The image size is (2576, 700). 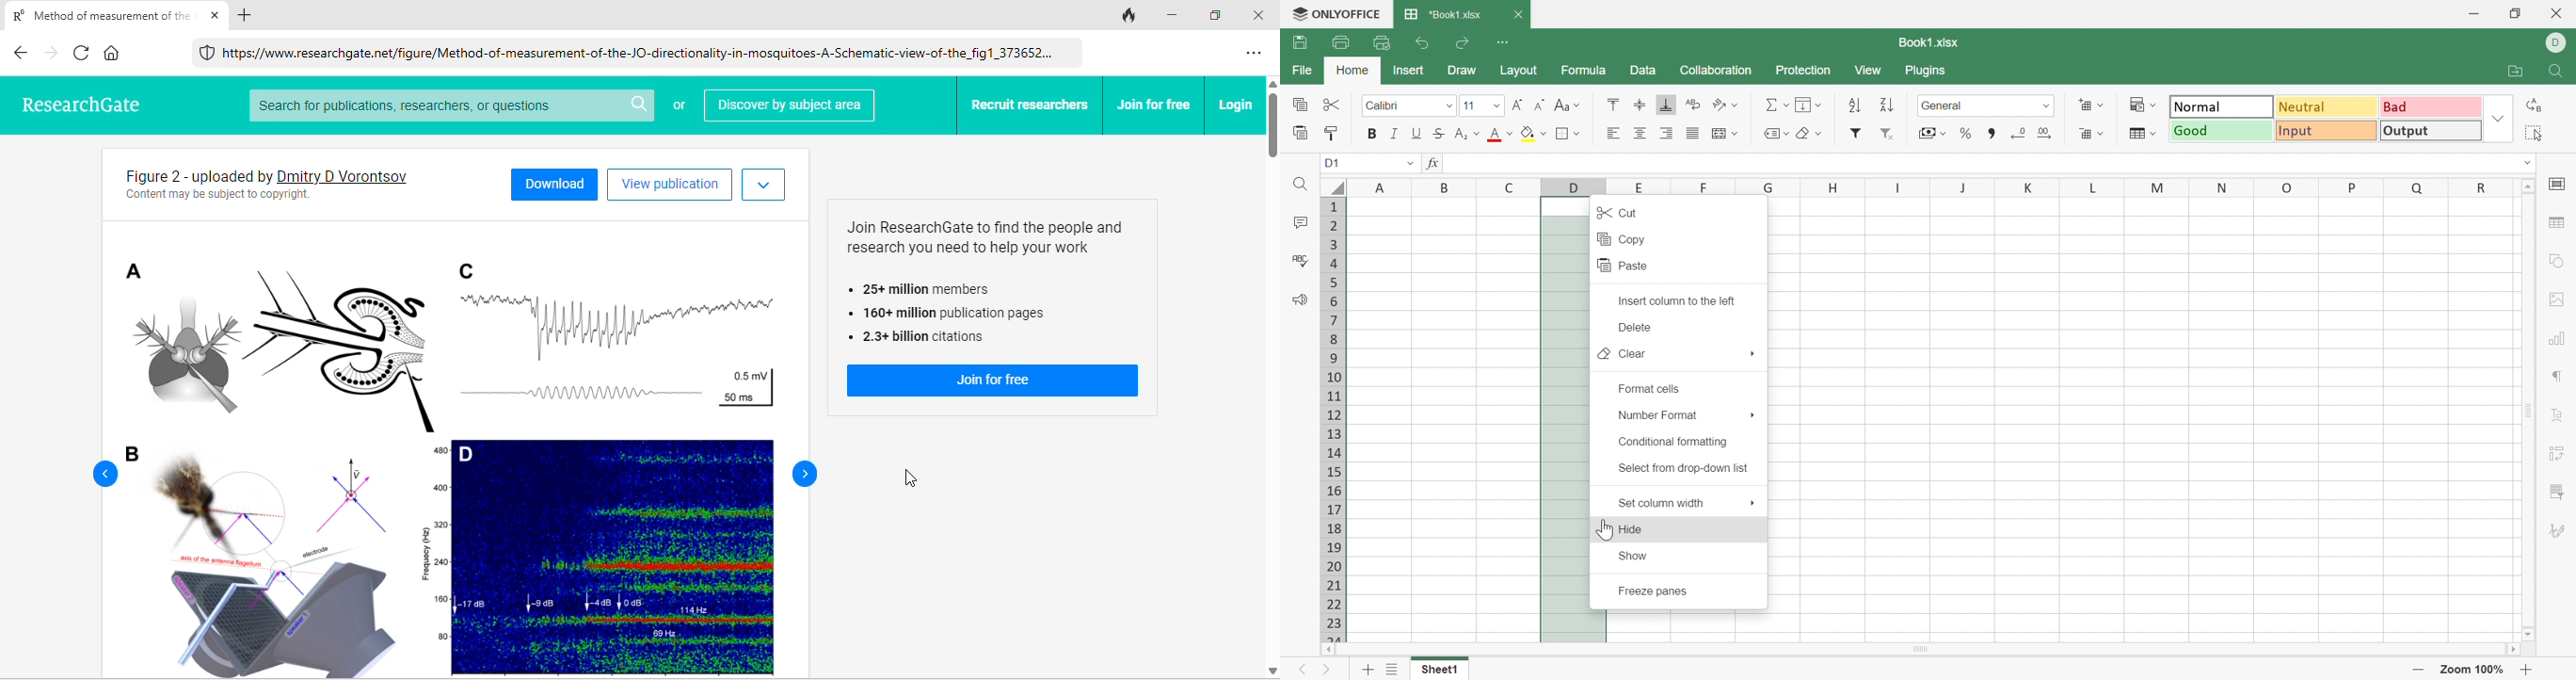 What do you see at coordinates (2101, 134) in the screenshot?
I see `Drop Down` at bounding box center [2101, 134].